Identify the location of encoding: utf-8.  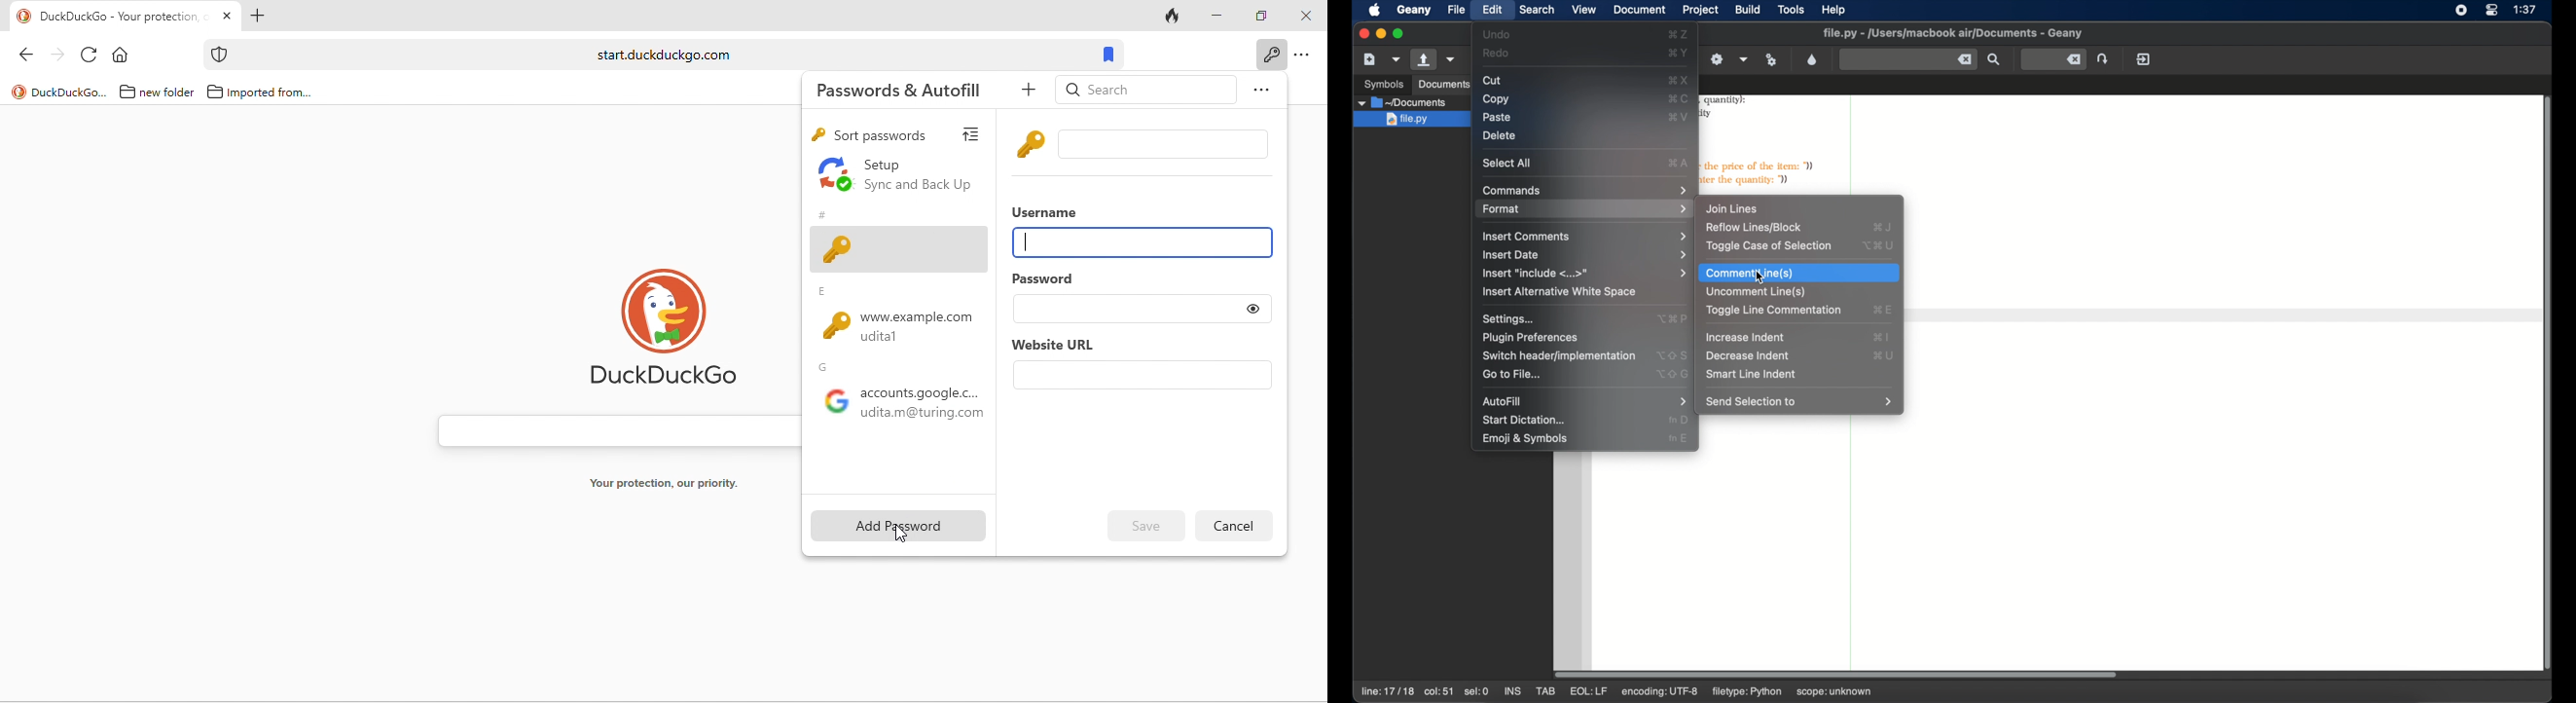
(1664, 693).